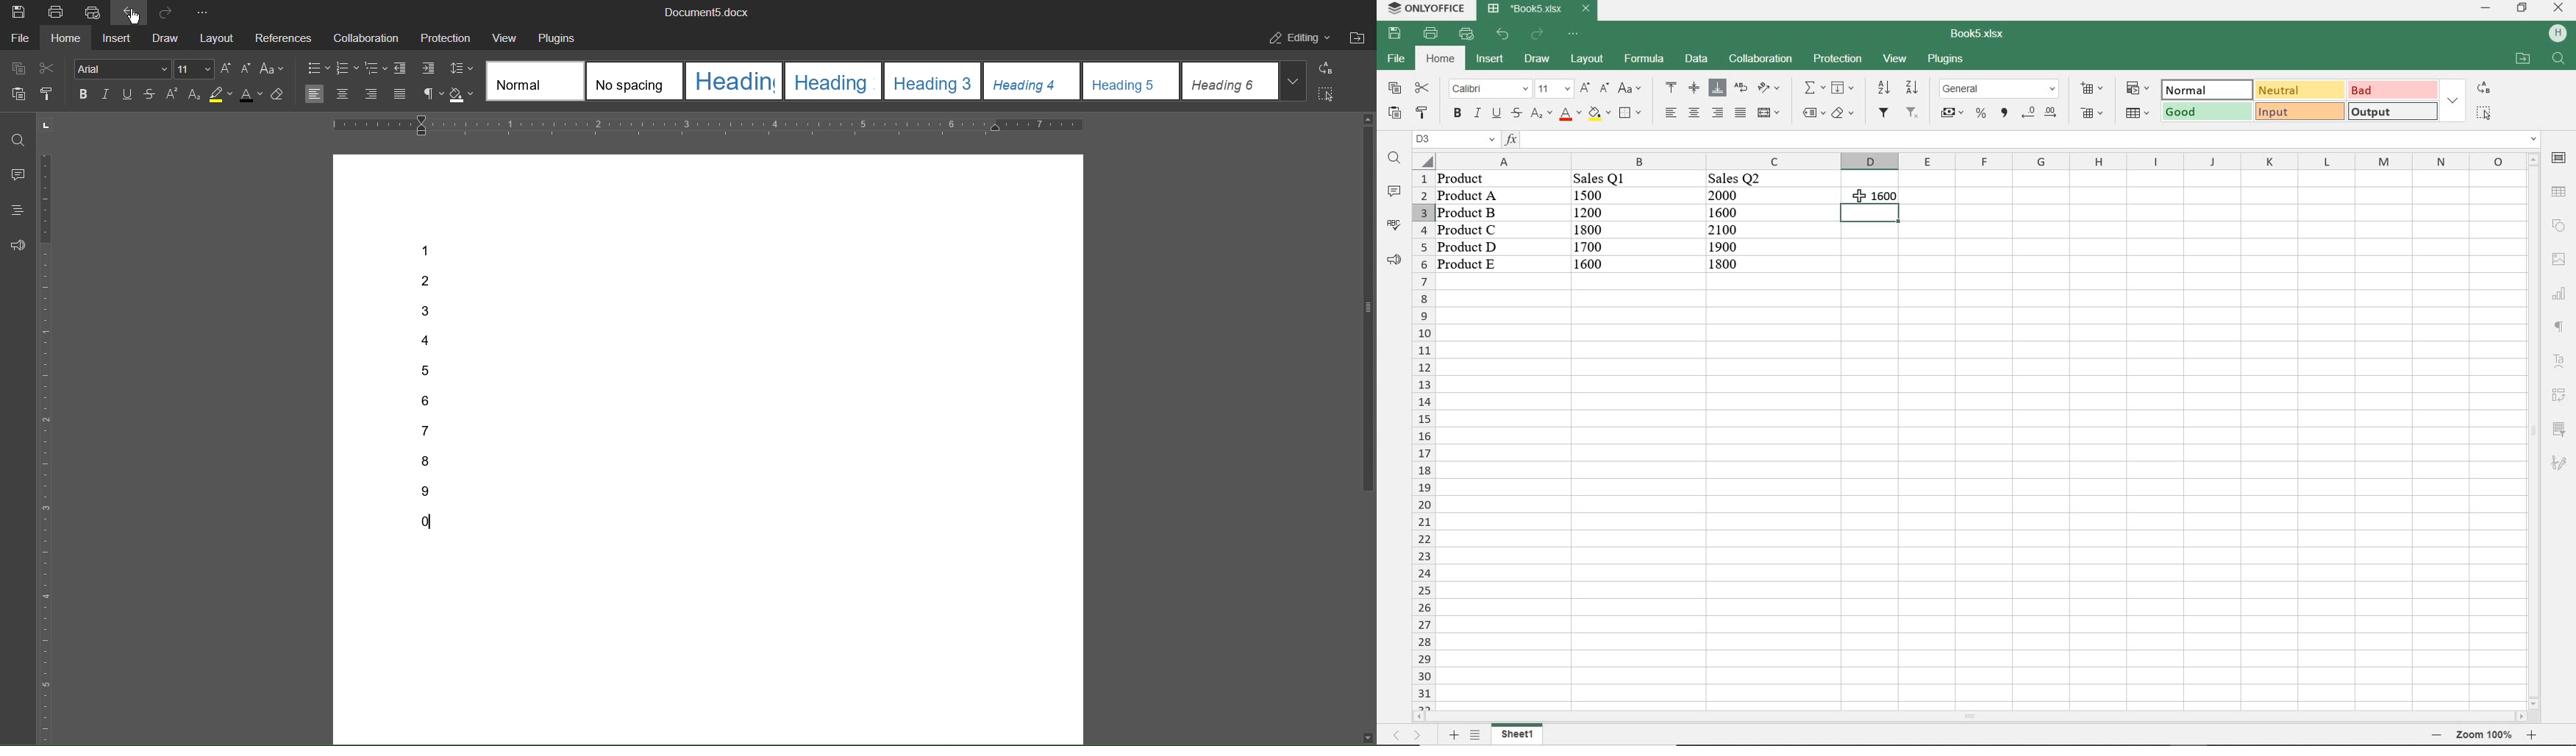  I want to click on align right, so click(1669, 112).